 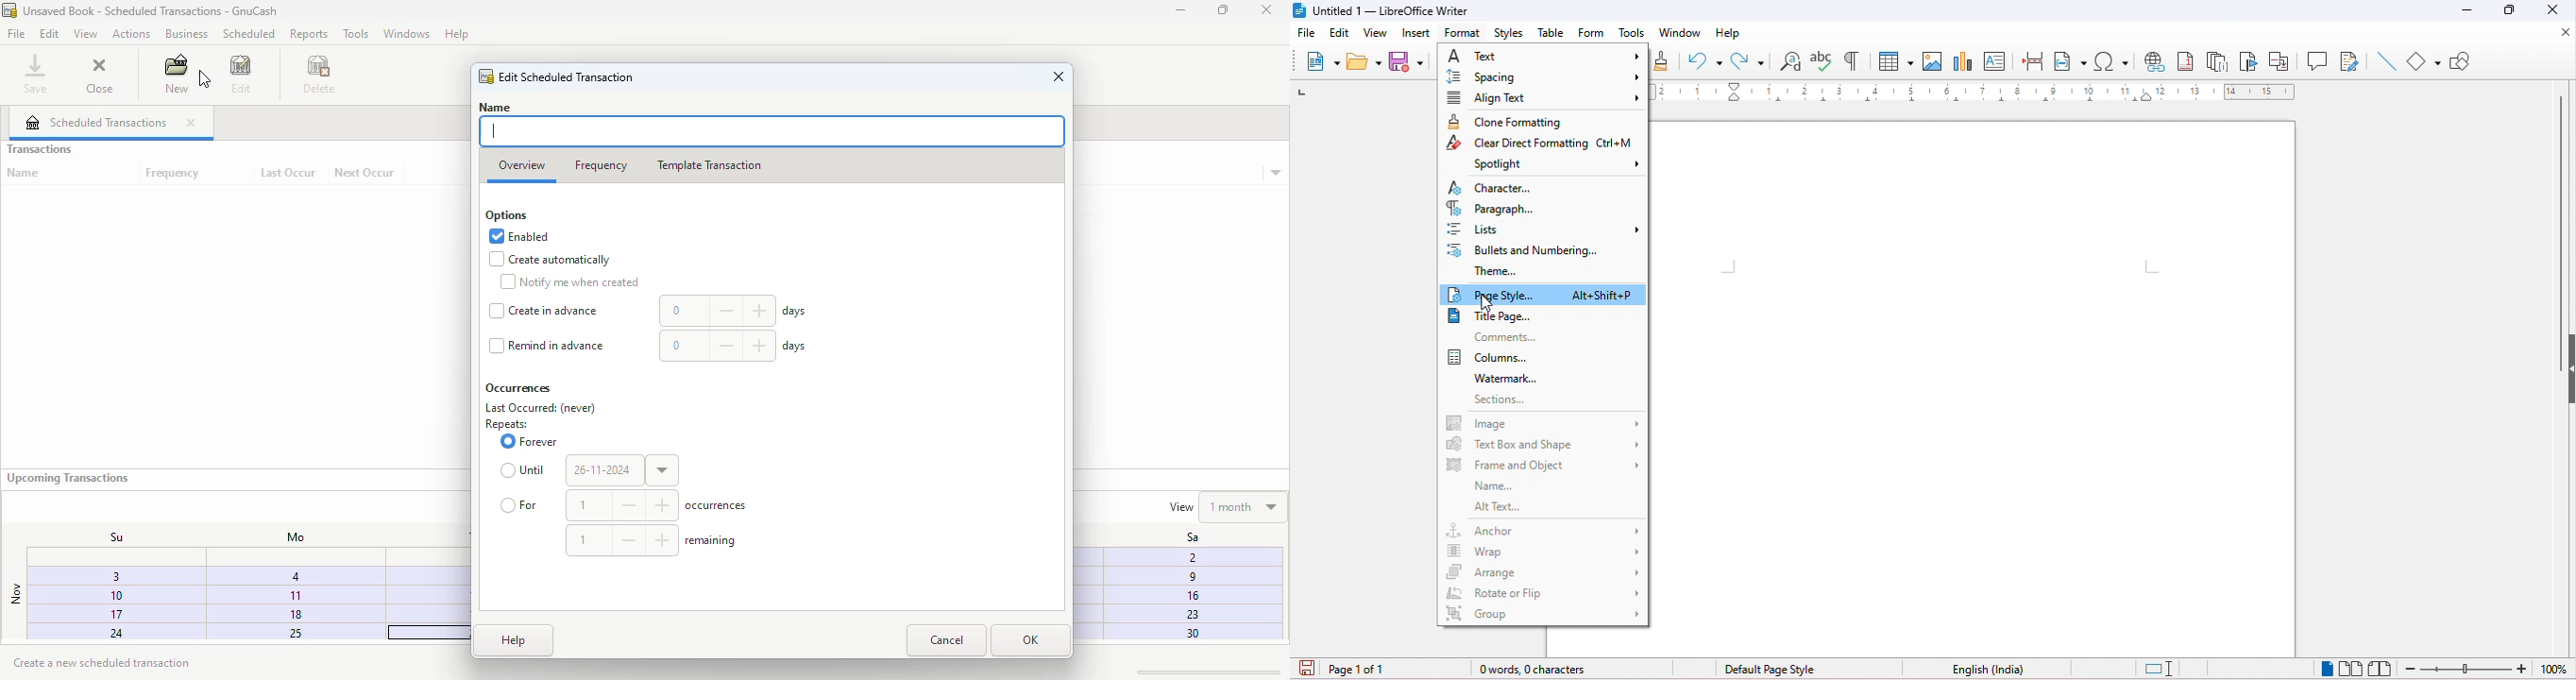 What do you see at coordinates (1544, 295) in the screenshot?
I see `page style` at bounding box center [1544, 295].